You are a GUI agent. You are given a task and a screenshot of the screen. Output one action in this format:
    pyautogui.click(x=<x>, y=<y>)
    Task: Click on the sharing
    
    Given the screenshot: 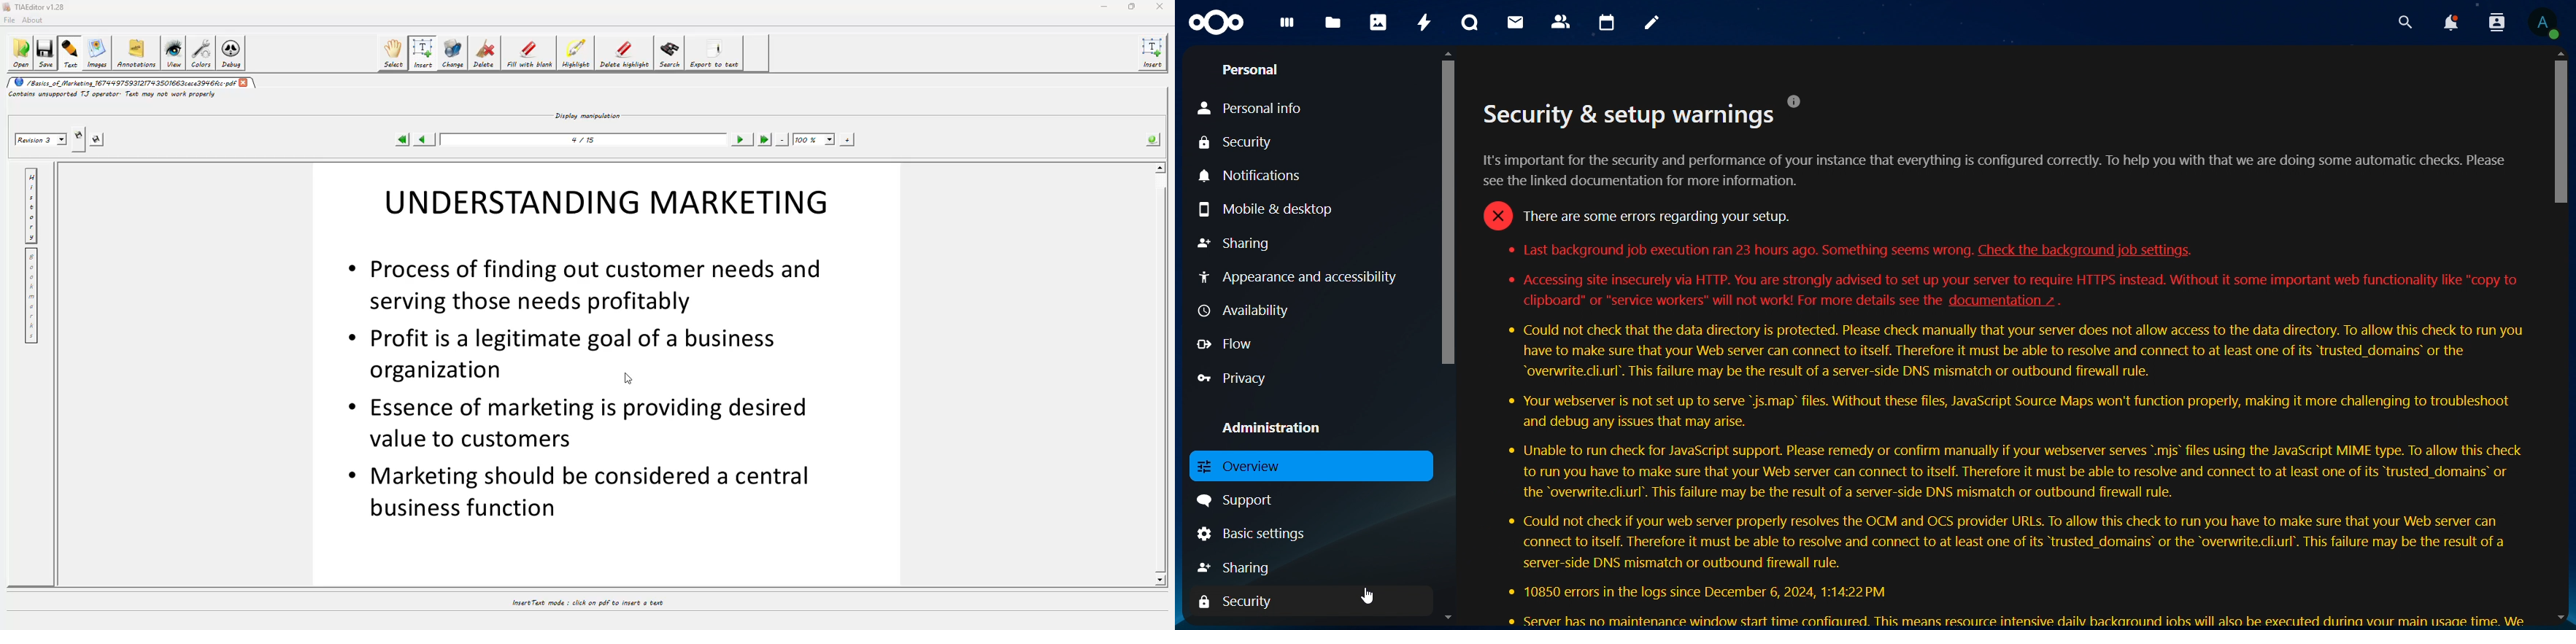 What is the action you would take?
    pyautogui.click(x=1235, y=243)
    